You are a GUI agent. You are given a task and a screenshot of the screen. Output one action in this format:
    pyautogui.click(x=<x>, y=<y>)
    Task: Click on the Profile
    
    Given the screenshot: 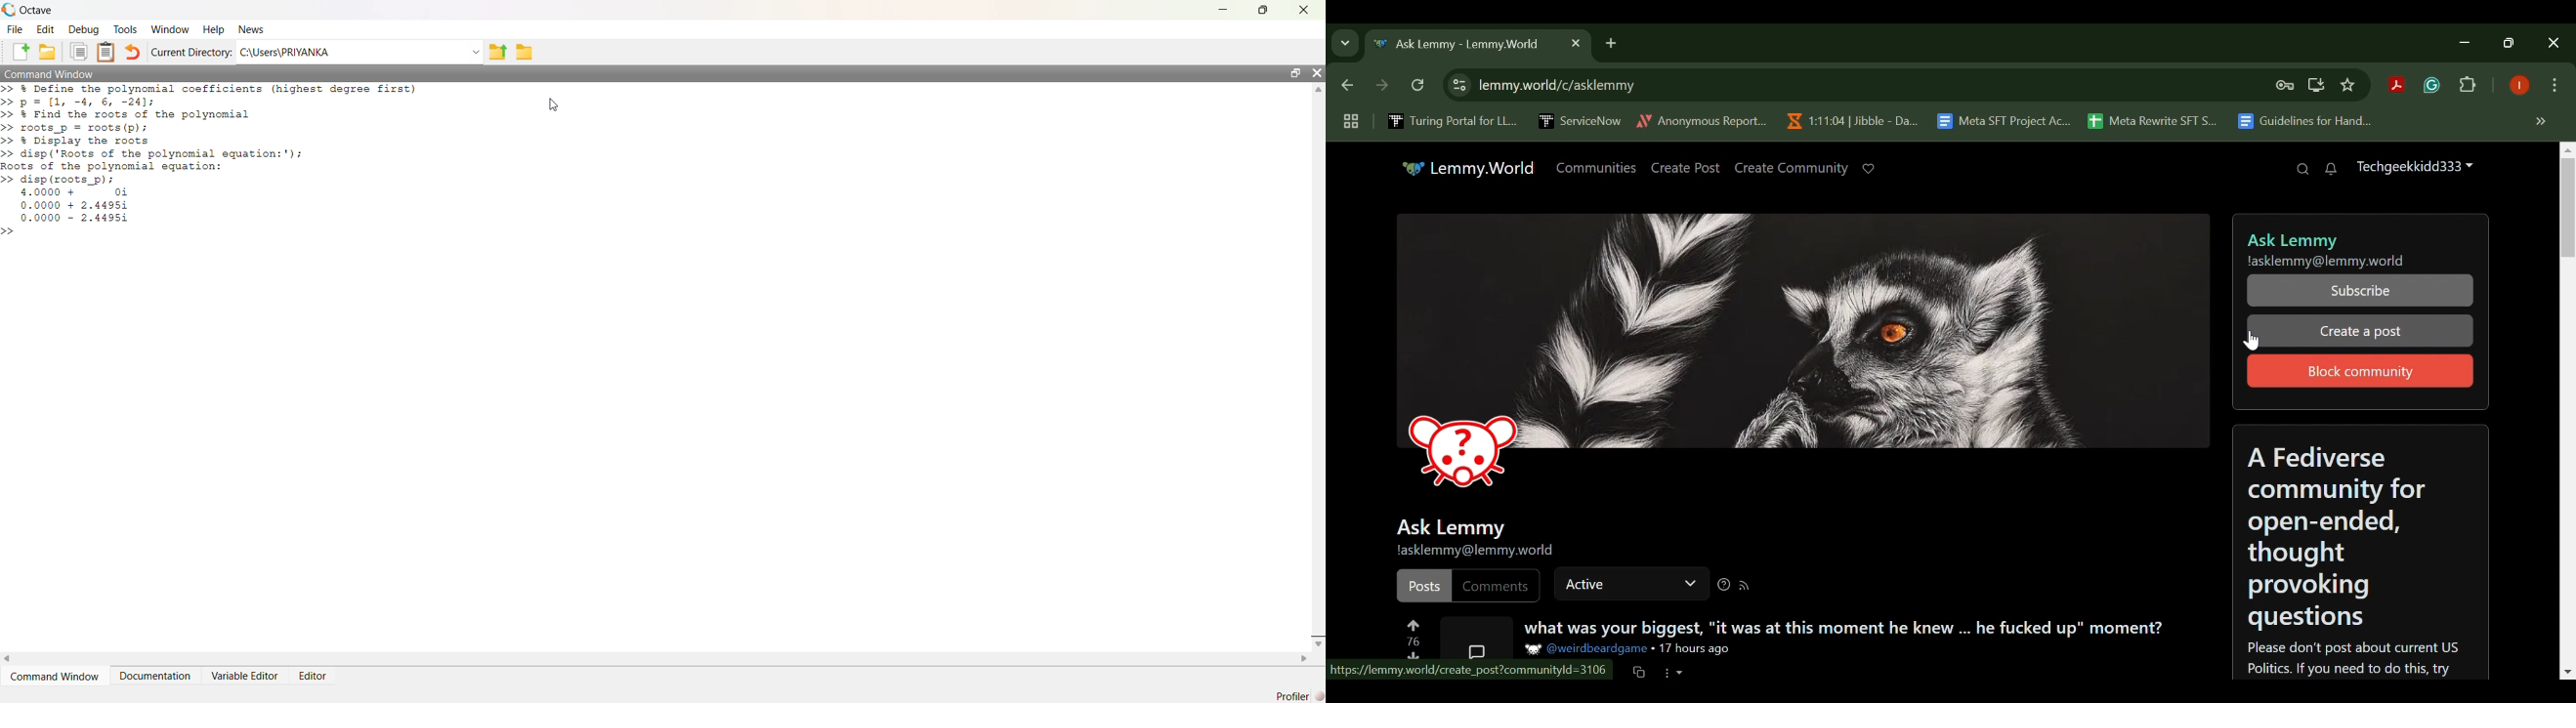 What is the action you would take?
    pyautogui.click(x=1298, y=696)
    